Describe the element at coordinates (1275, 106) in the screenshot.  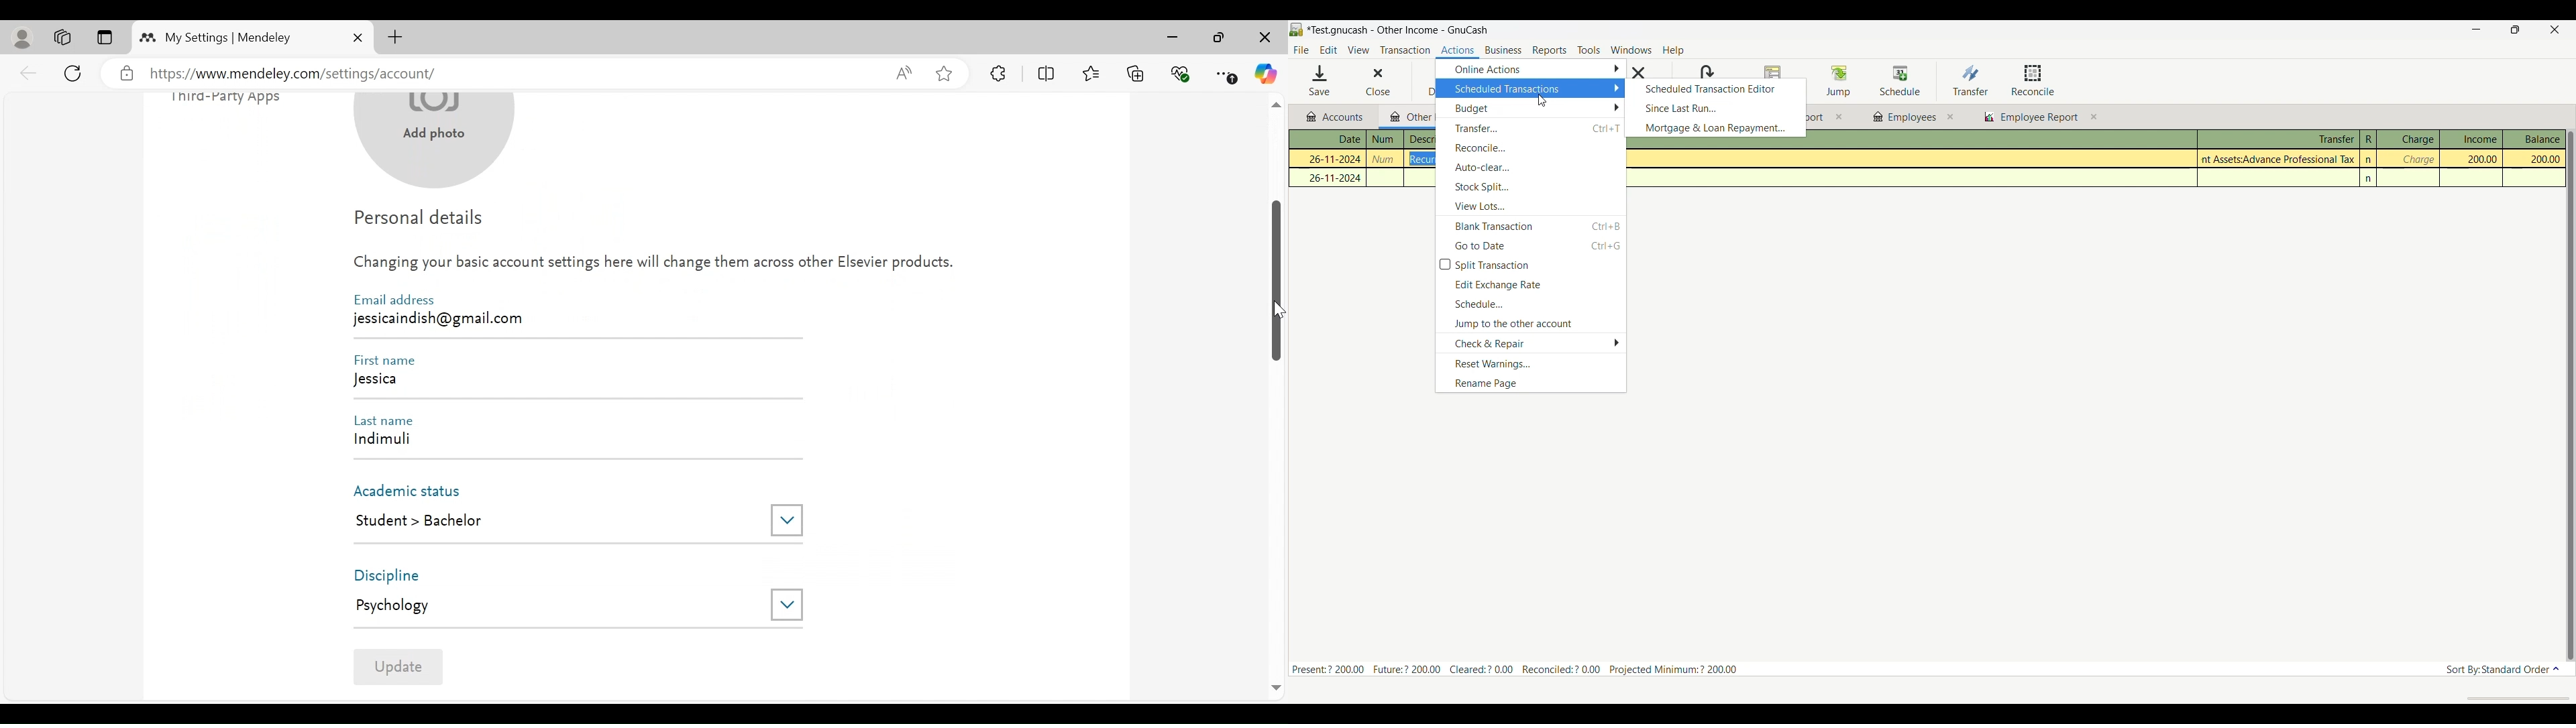
I see `scroll up` at that location.